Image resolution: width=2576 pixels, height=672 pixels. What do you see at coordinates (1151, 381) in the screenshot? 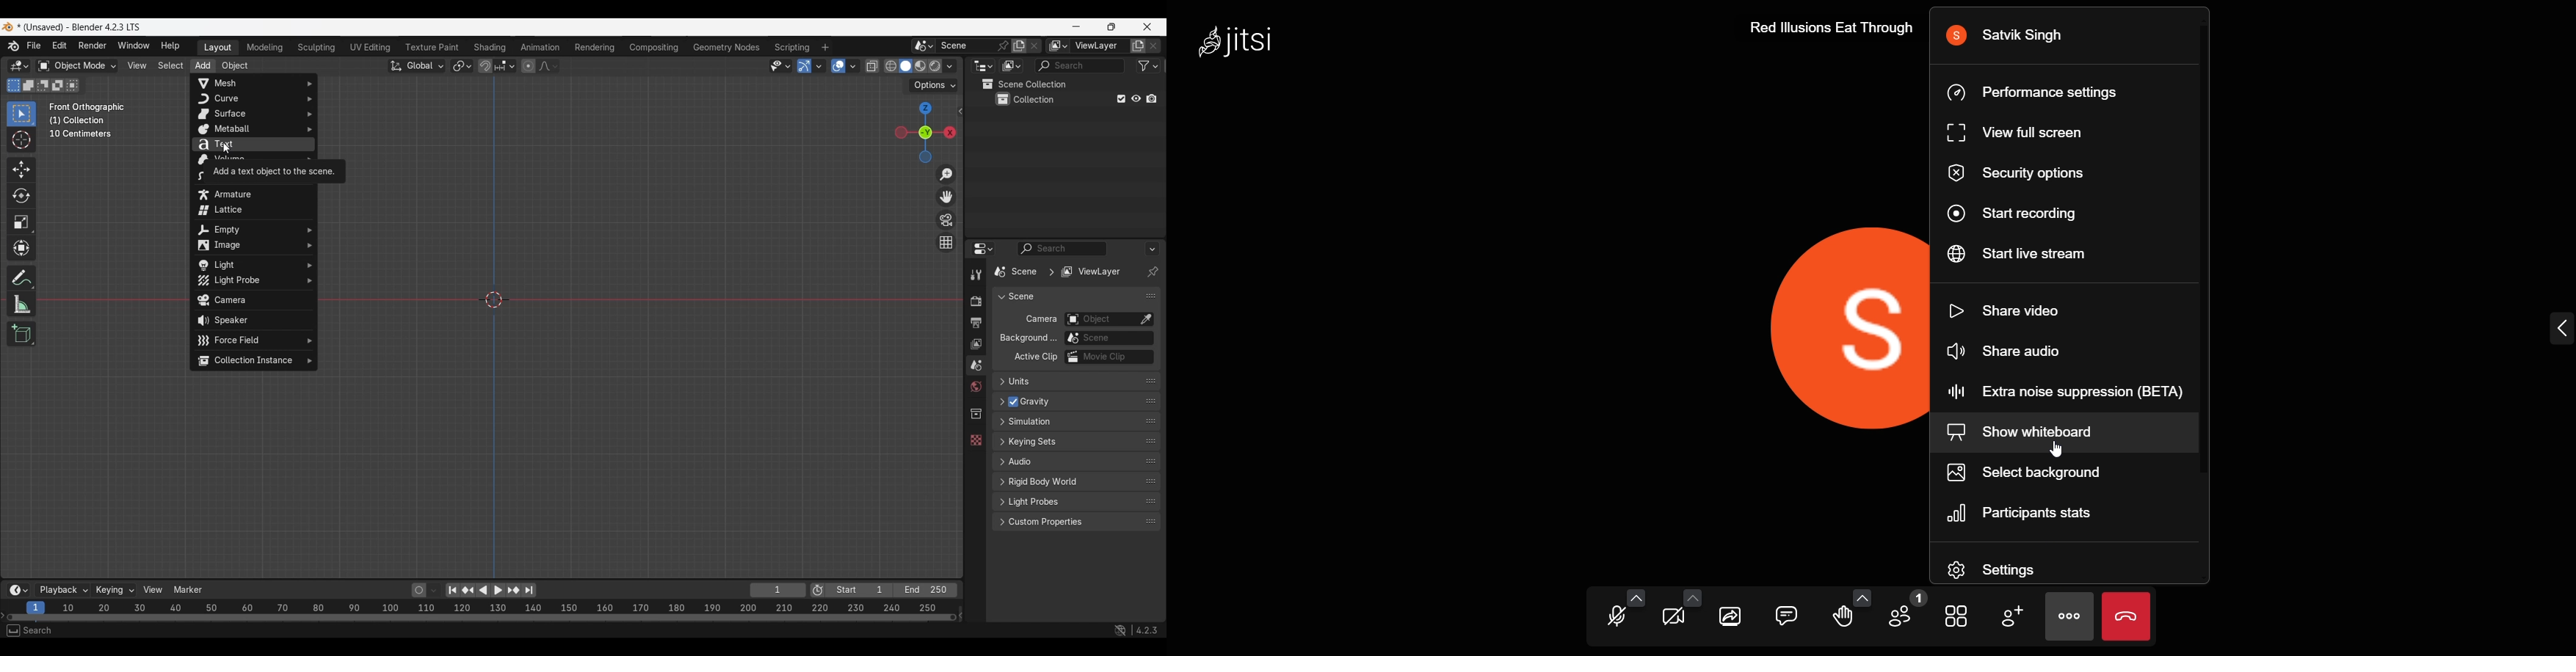
I see `Change position in the list ` at bounding box center [1151, 381].